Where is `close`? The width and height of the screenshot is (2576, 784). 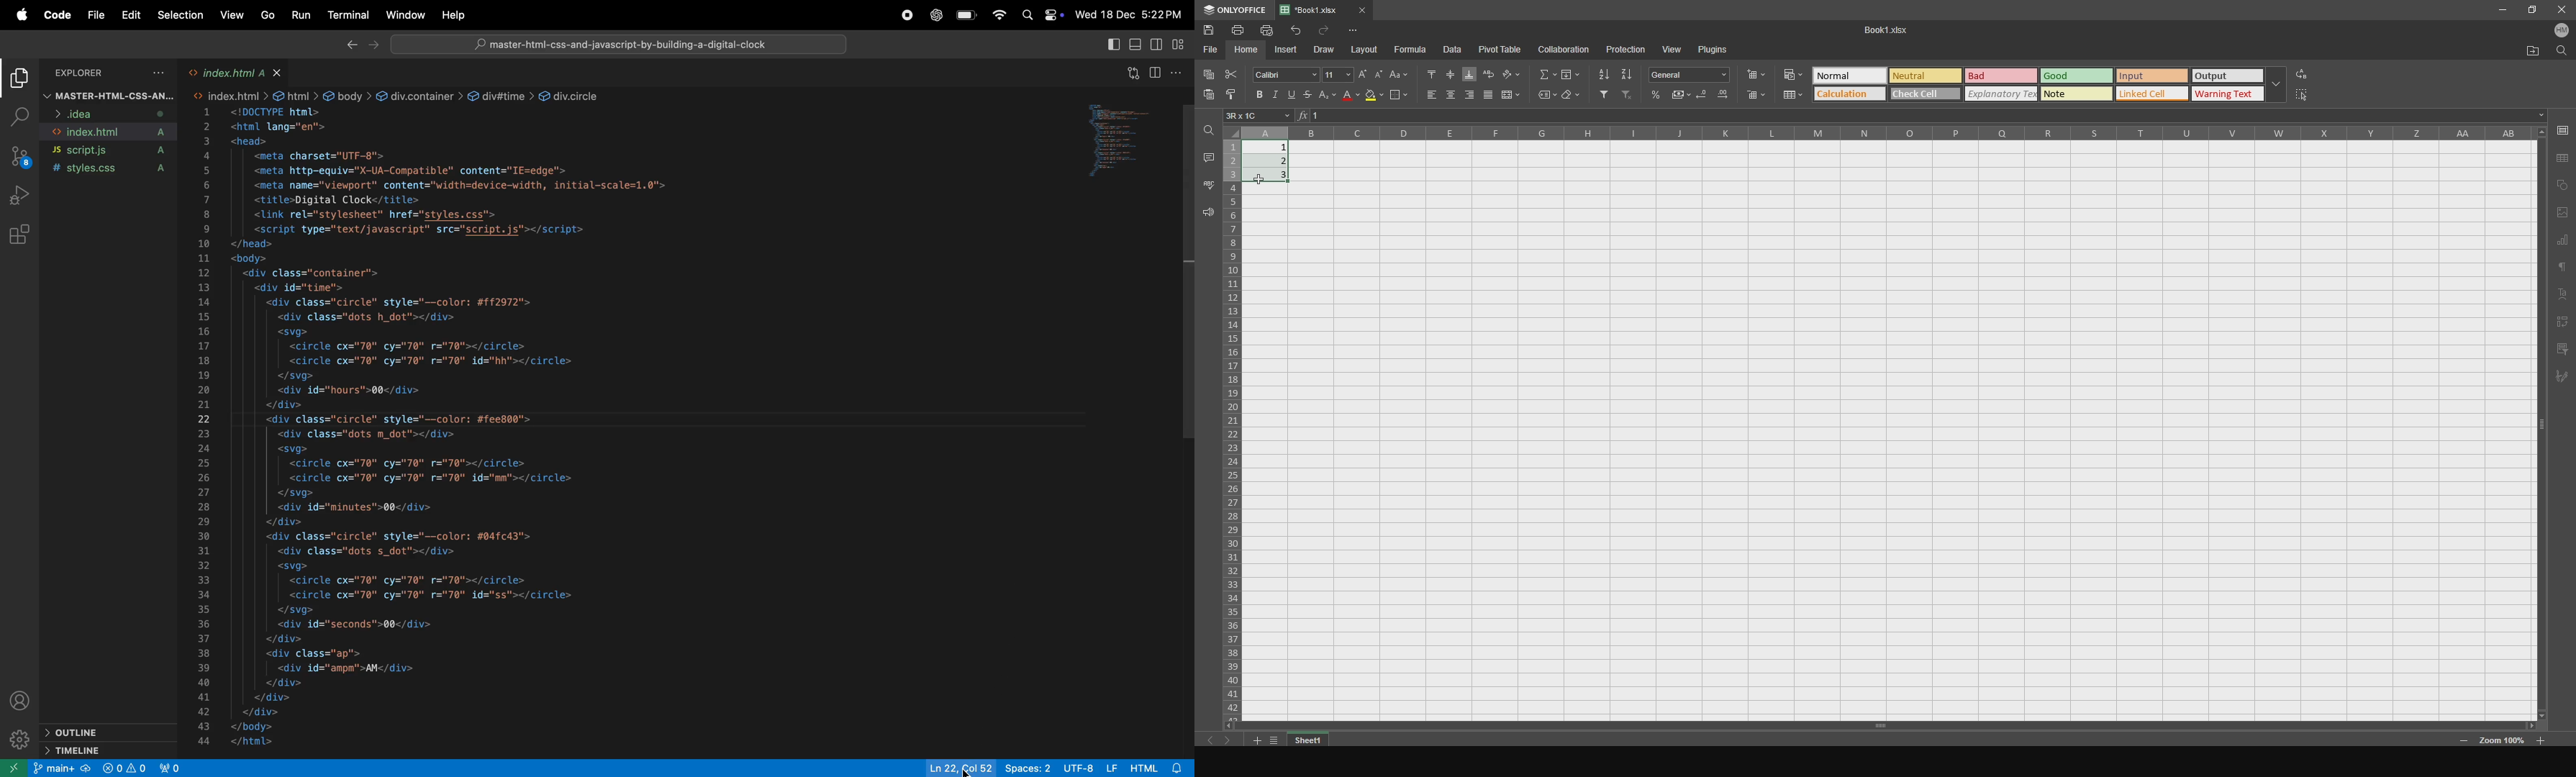
close is located at coordinates (2559, 11).